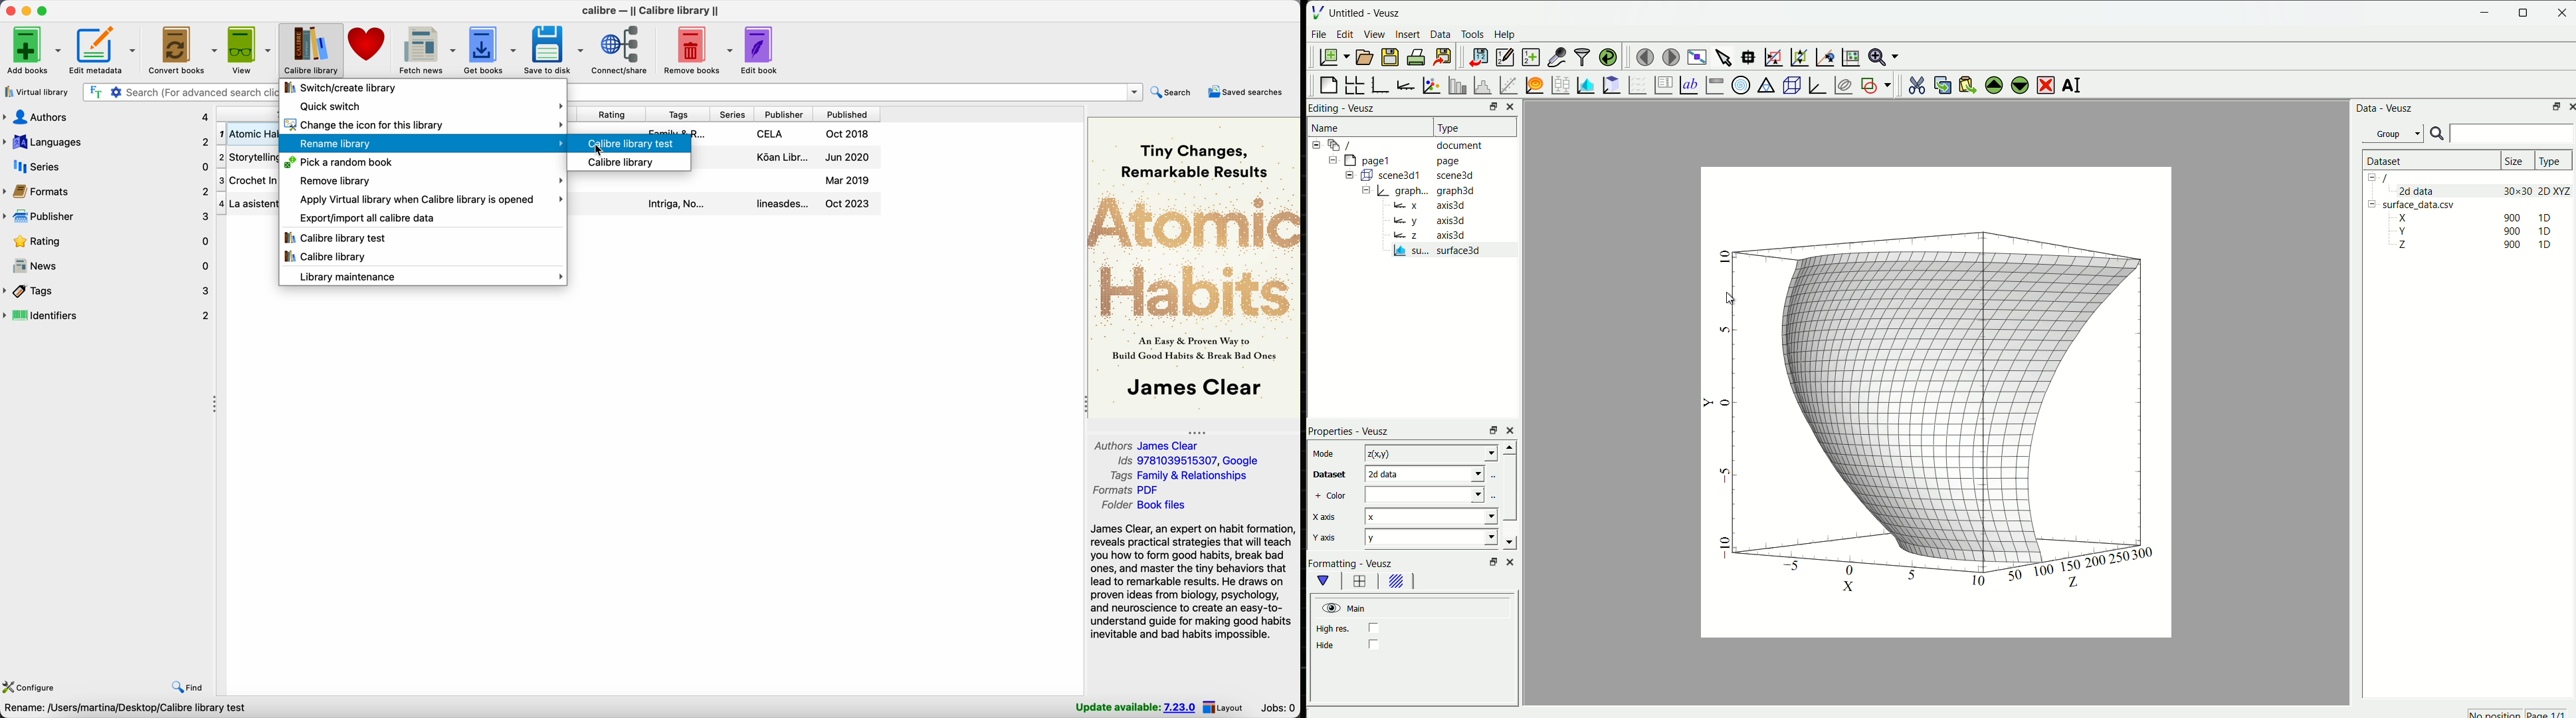 This screenshot has width=2576, height=728. What do you see at coordinates (2471, 231) in the screenshot?
I see `Y 90 1D` at bounding box center [2471, 231].